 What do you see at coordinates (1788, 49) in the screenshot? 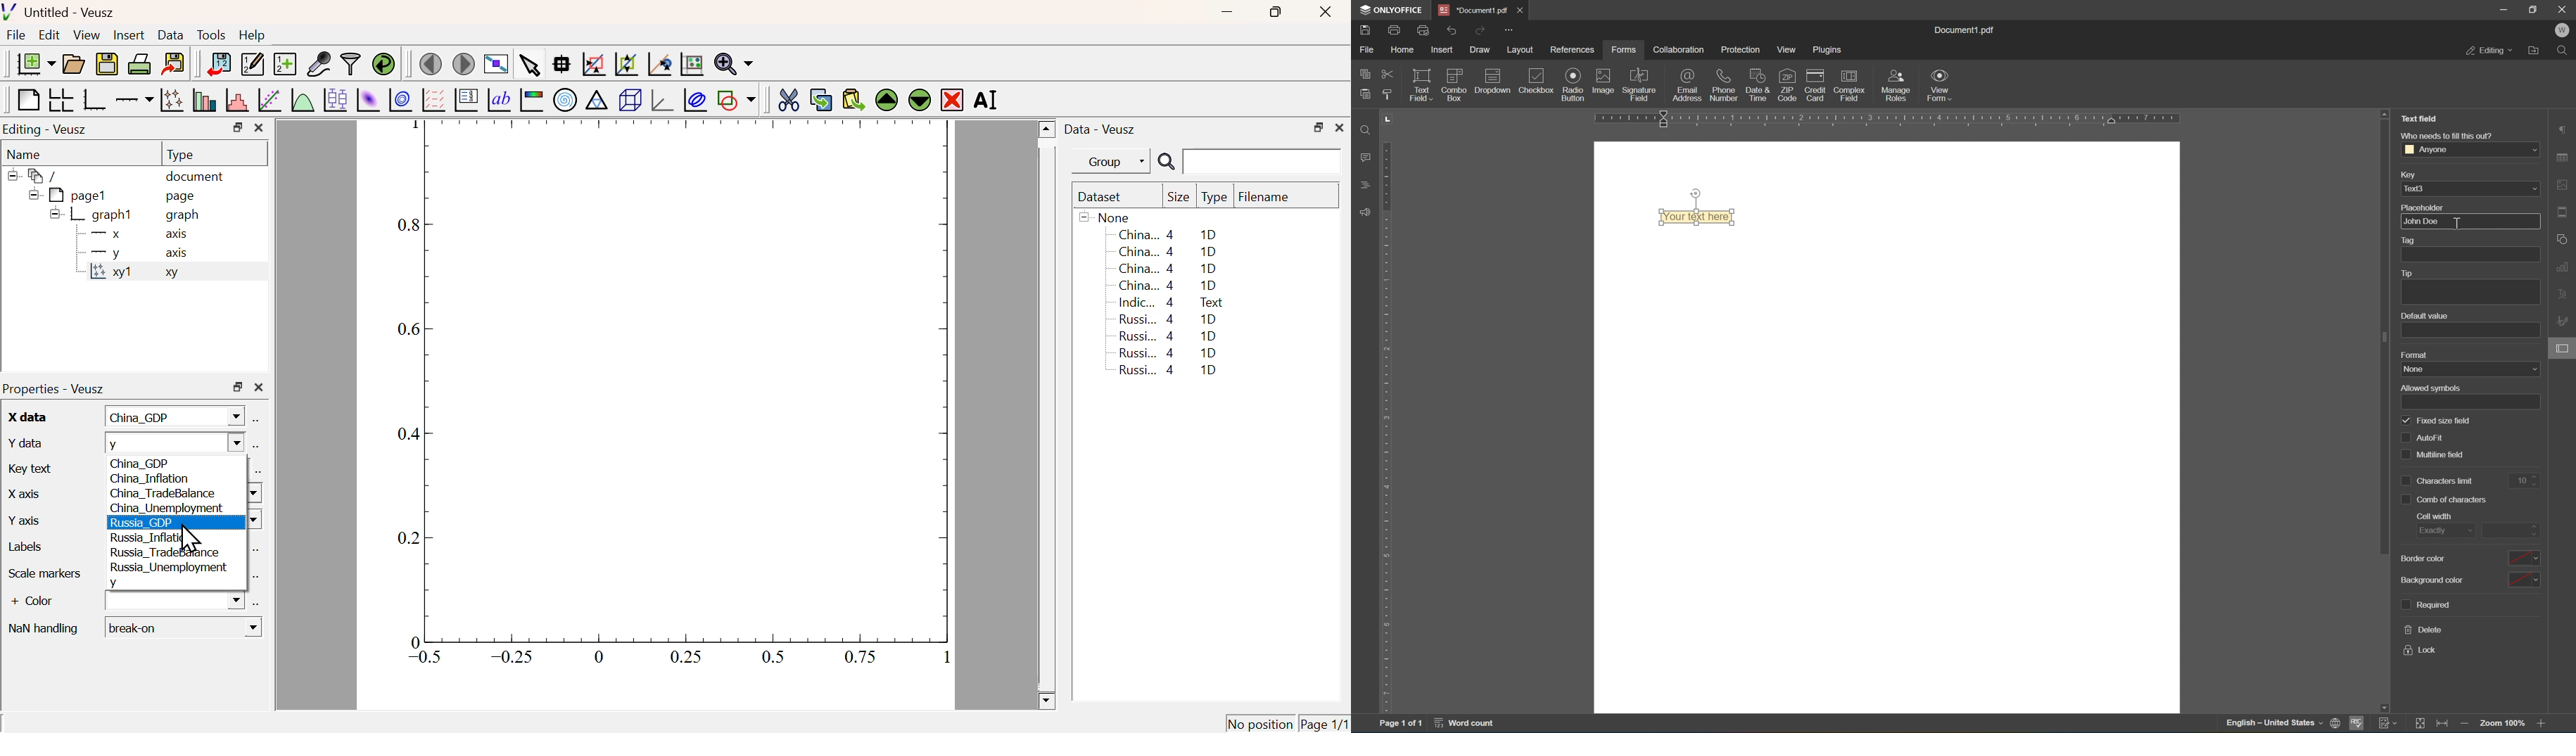
I see `view` at bounding box center [1788, 49].